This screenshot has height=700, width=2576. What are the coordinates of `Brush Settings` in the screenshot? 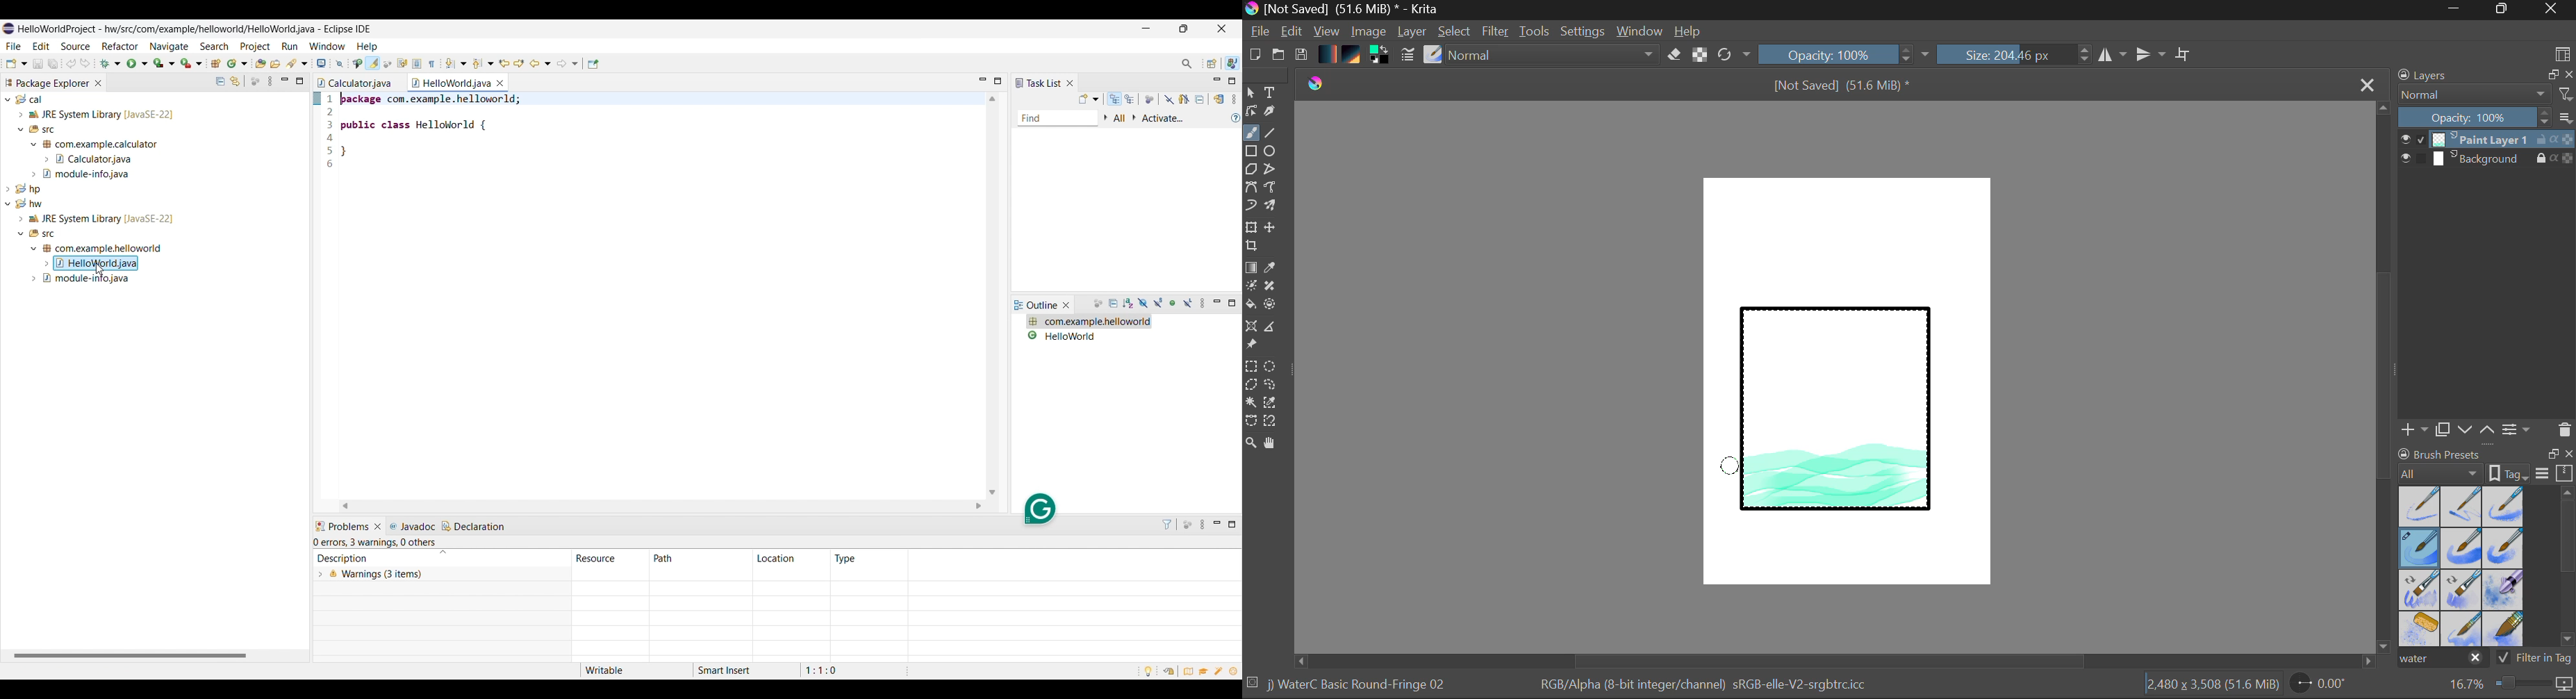 It's located at (1406, 56).